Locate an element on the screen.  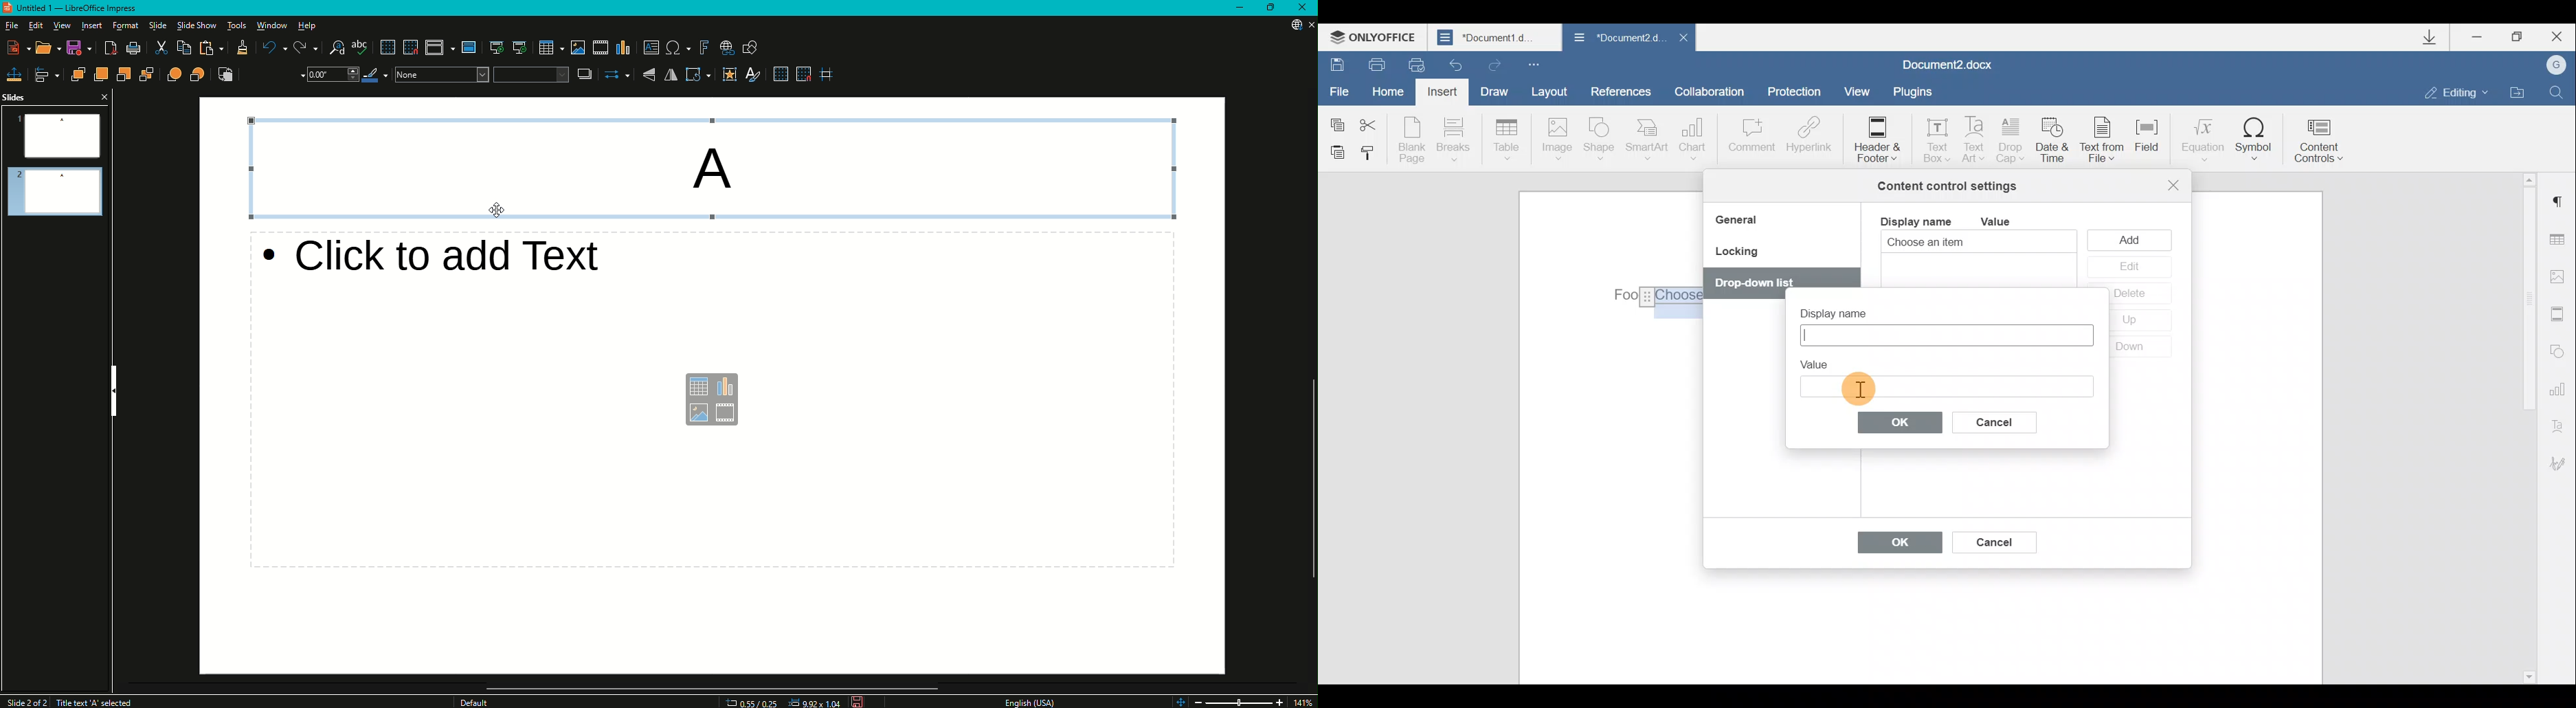
Zoom controls is located at coordinates (1178, 699).